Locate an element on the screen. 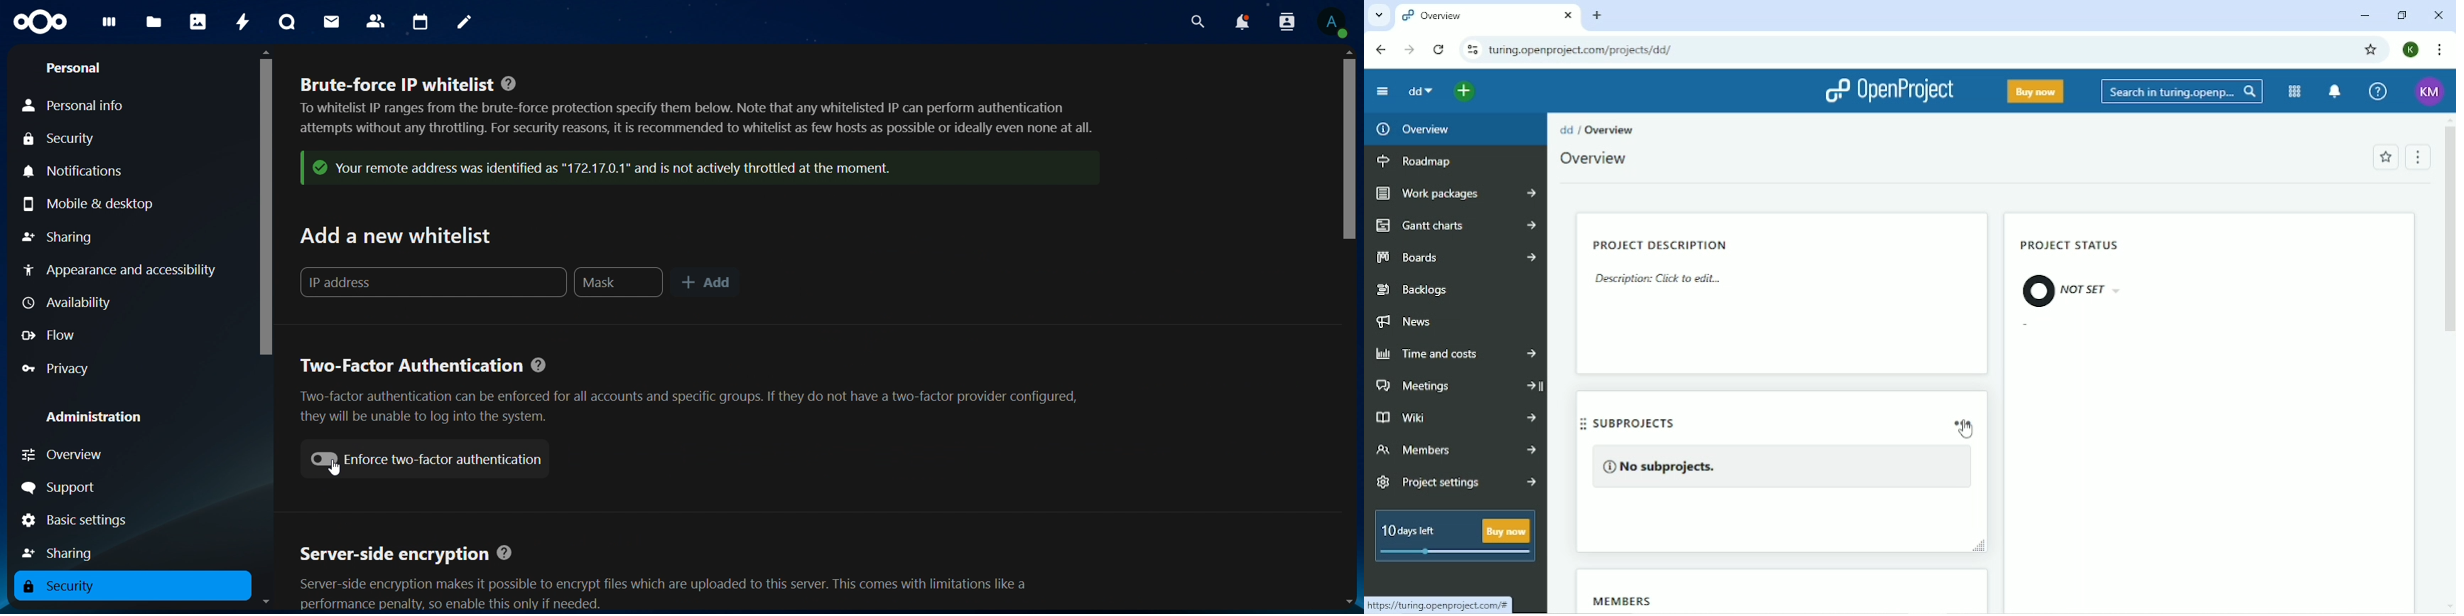 The width and height of the screenshot is (2464, 616). Current tab is located at coordinates (1488, 17).